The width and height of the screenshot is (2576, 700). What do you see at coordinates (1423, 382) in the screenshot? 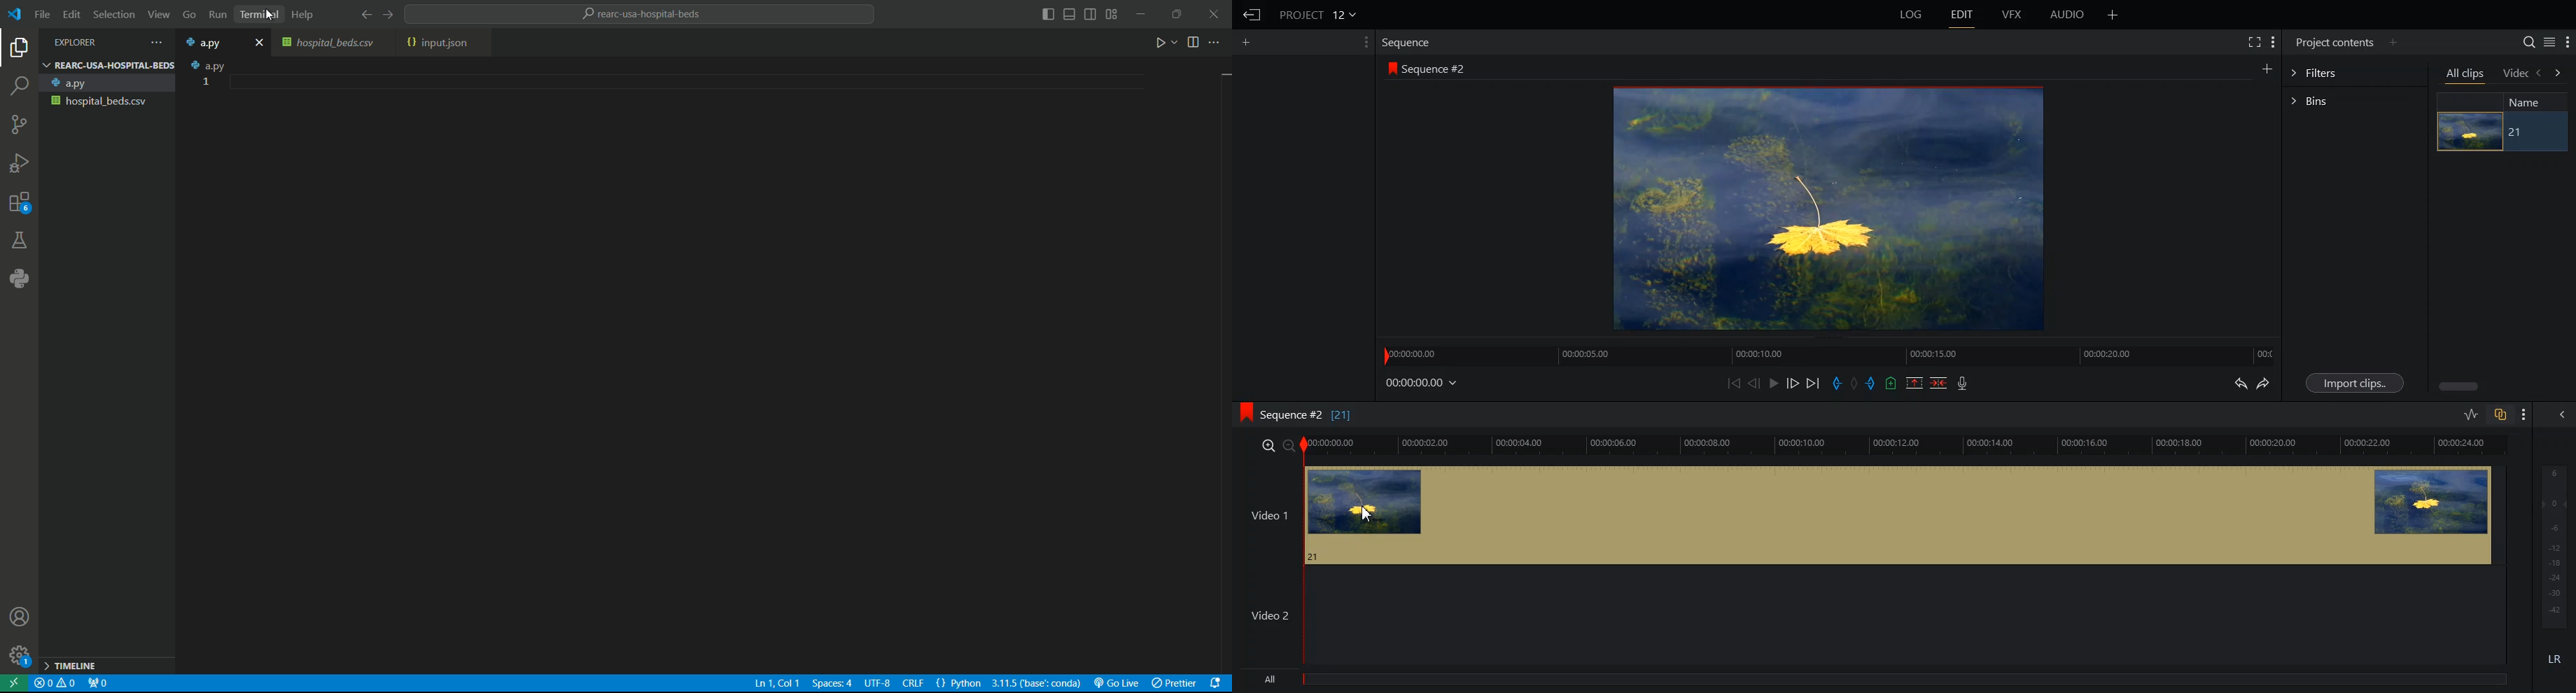
I see `00:00:00.00 ` at bounding box center [1423, 382].